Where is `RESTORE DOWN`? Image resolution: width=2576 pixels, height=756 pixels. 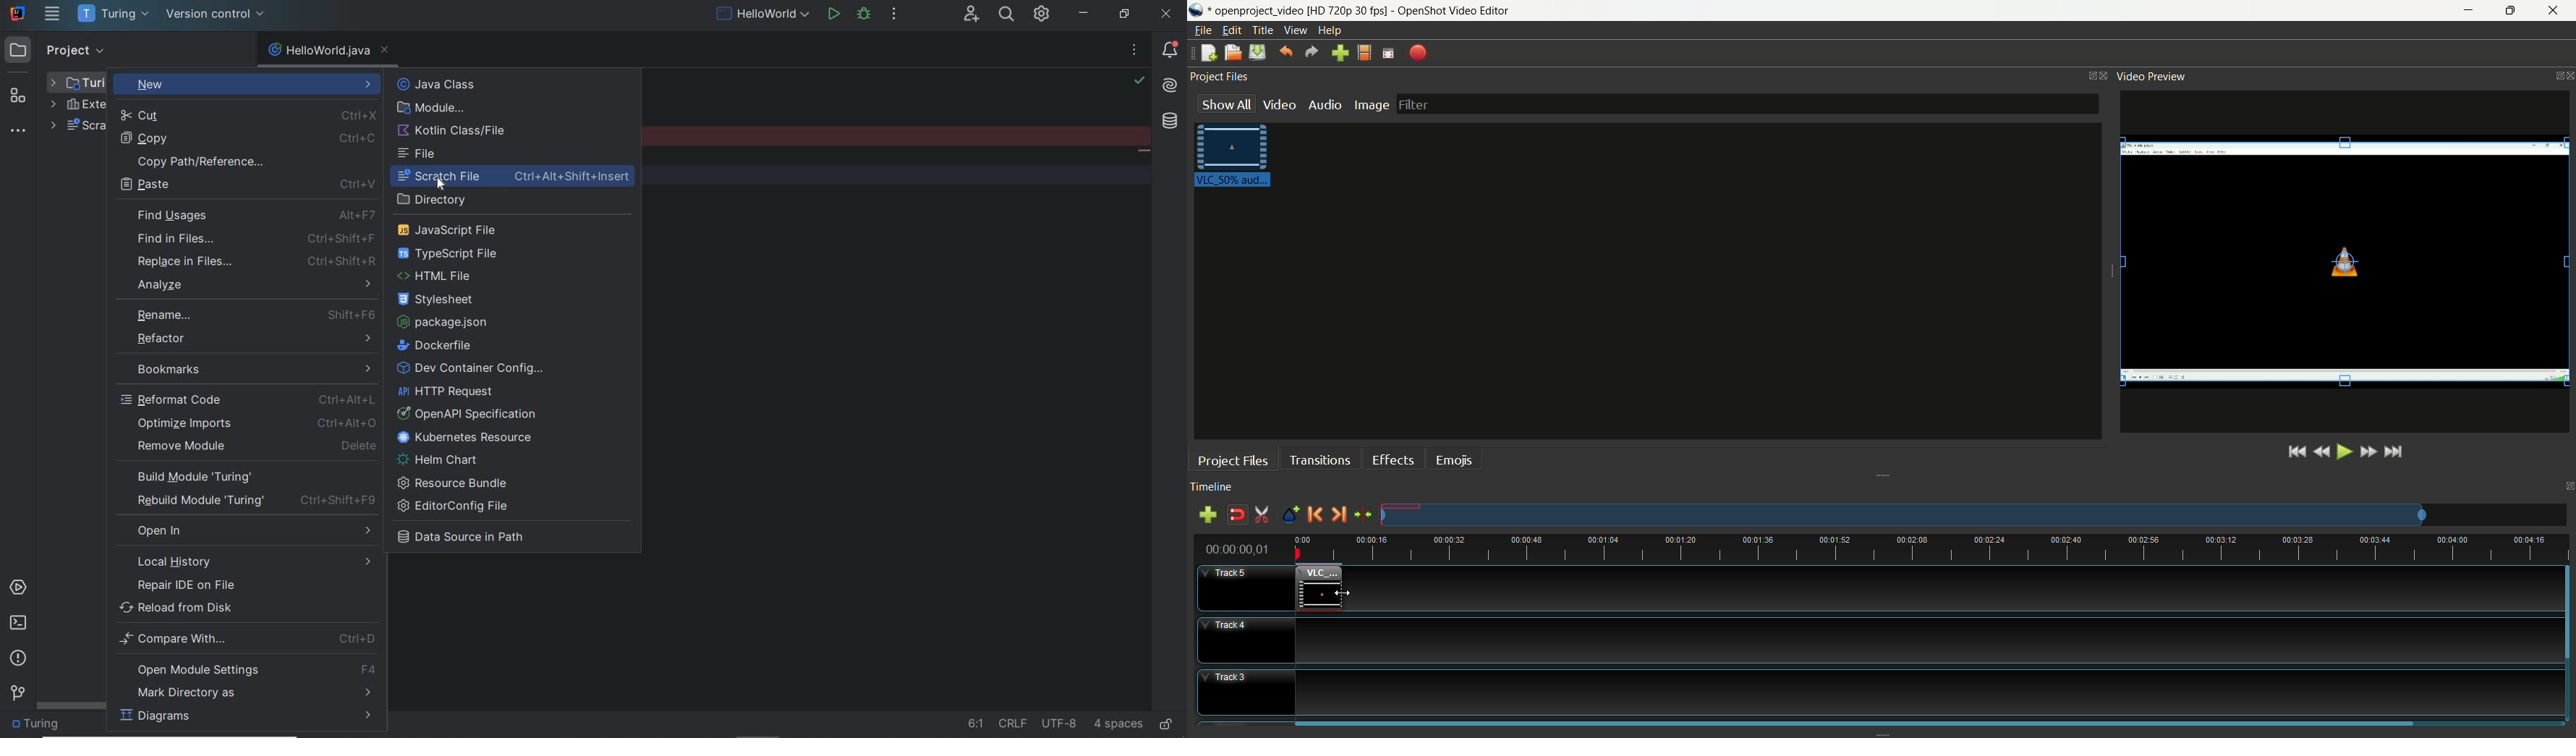
RESTORE DOWN is located at coordinates (1123, 16).